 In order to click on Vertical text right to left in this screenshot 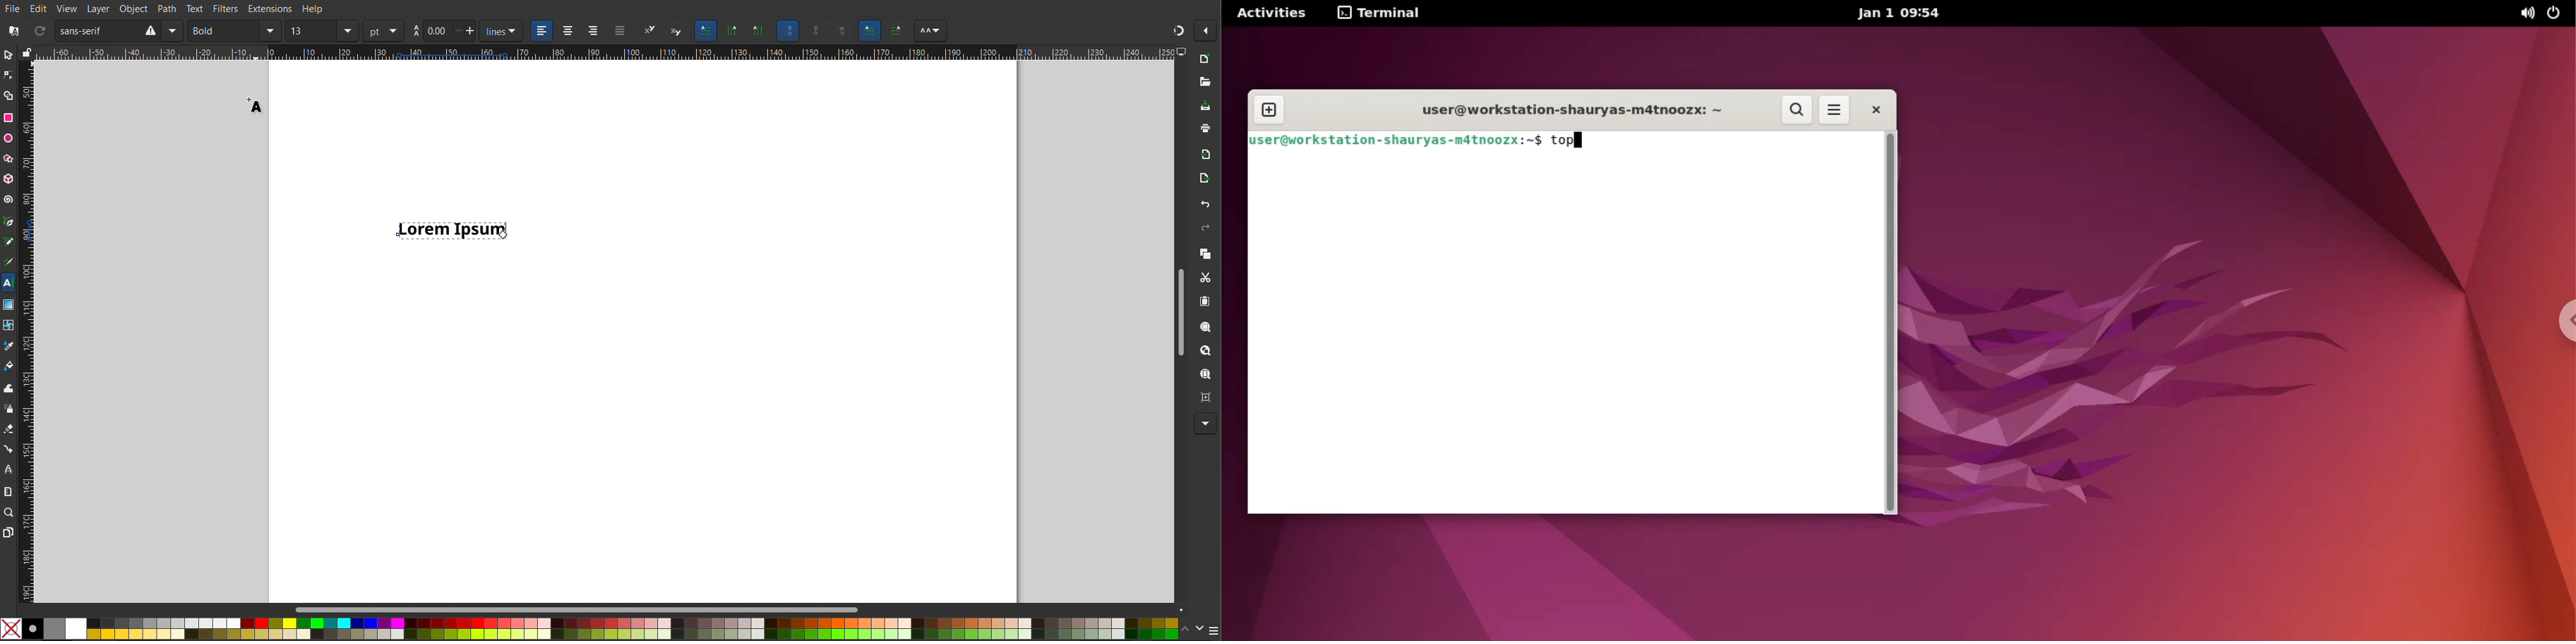, I will do `click(732, 32)`.